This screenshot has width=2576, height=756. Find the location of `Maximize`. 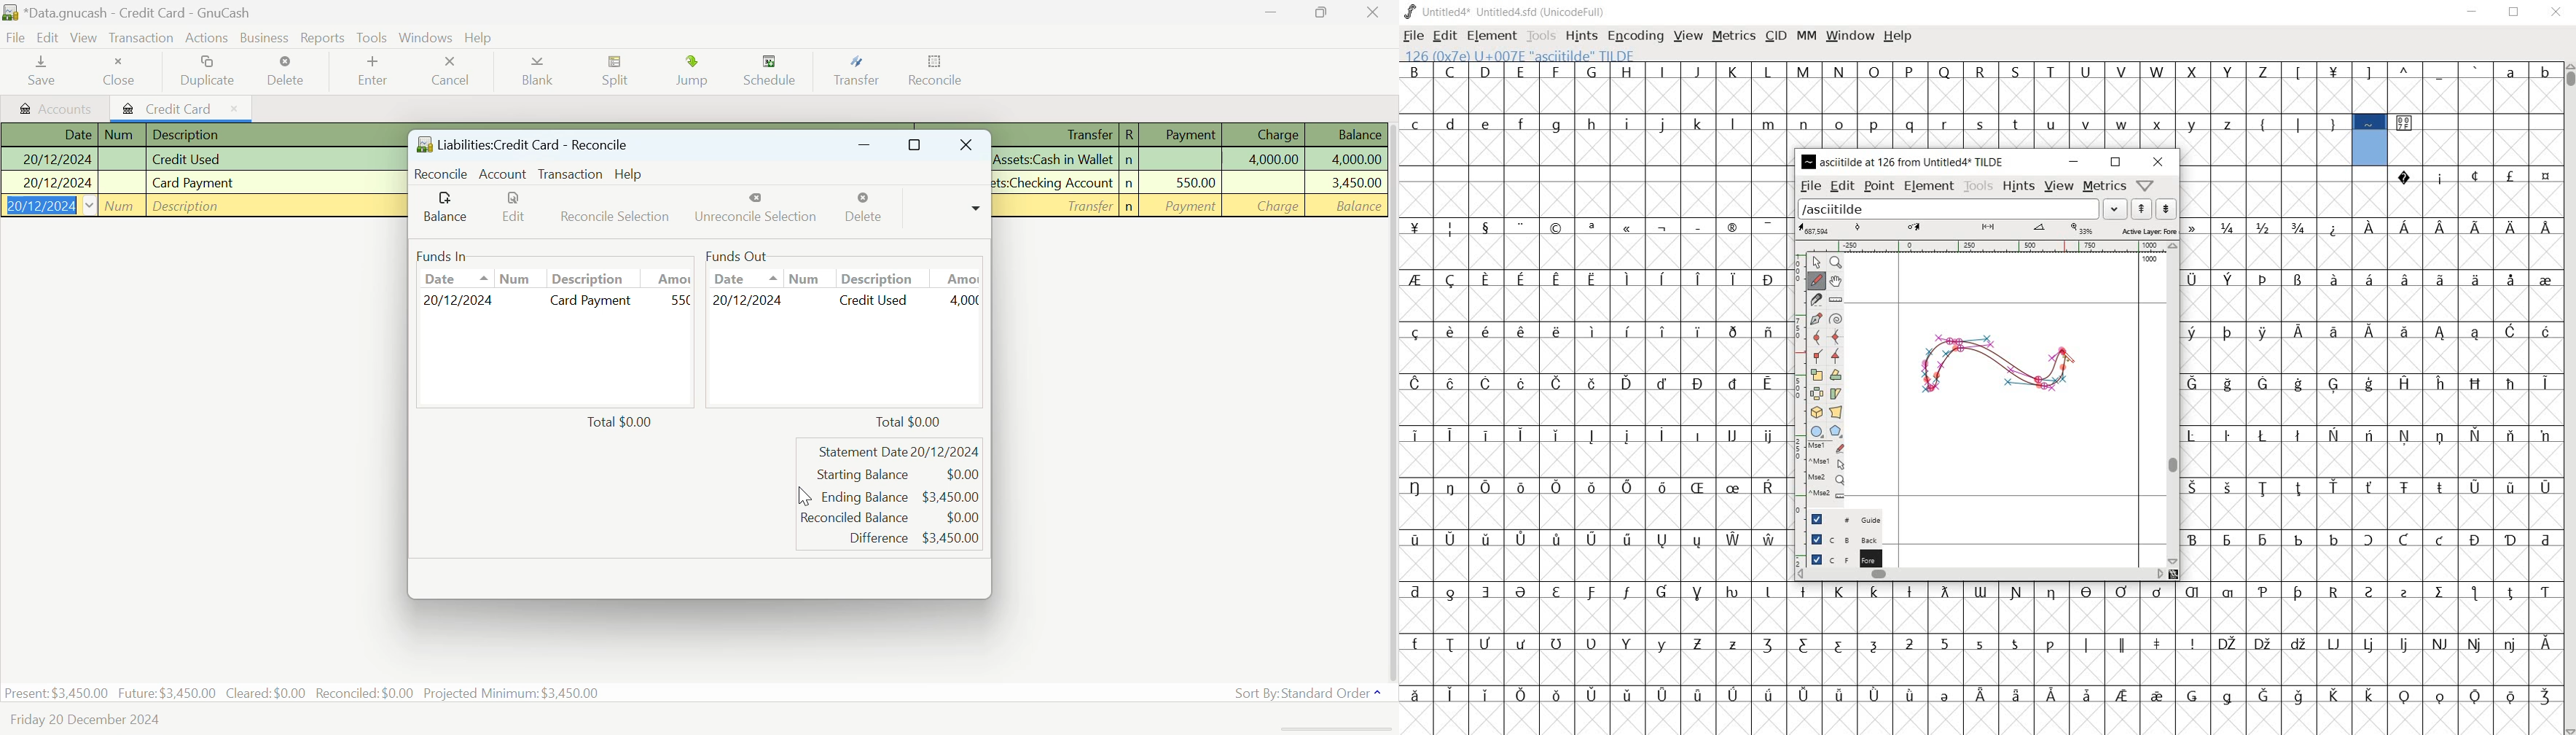

Maximize is located at coordinates (914, 147).